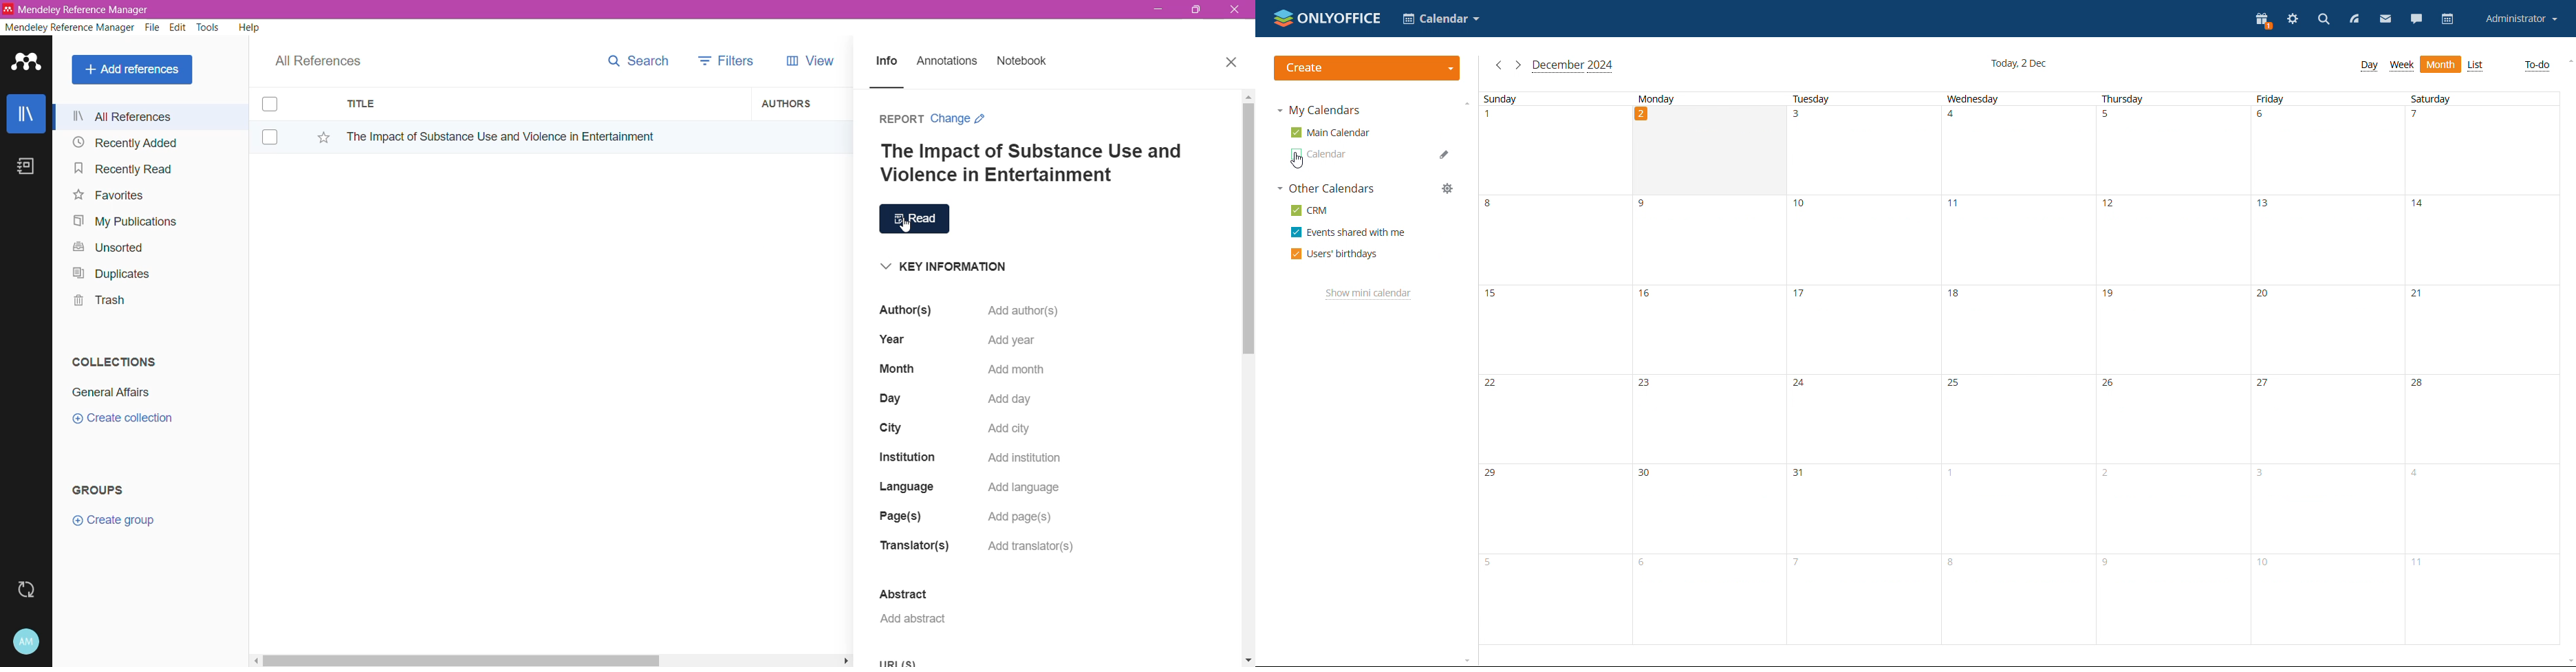 Image resolution: width=2576 pixels, height=672 pixels. I want to click on Vertical Scroll Bar, so click(1248, 377).